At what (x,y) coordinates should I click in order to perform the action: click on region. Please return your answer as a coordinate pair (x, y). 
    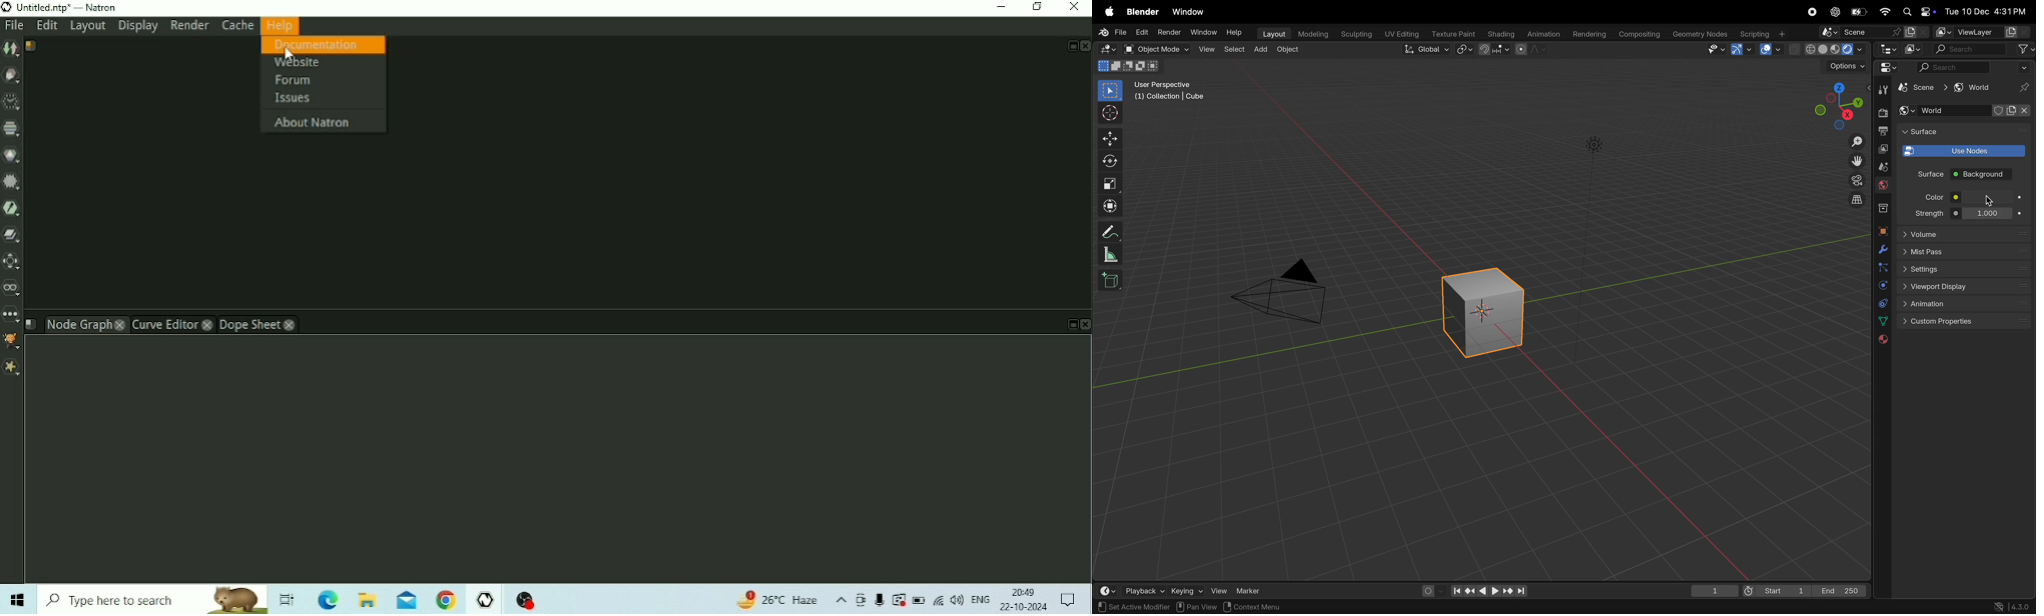
    Looking at the image, I should click on (1218, 608).